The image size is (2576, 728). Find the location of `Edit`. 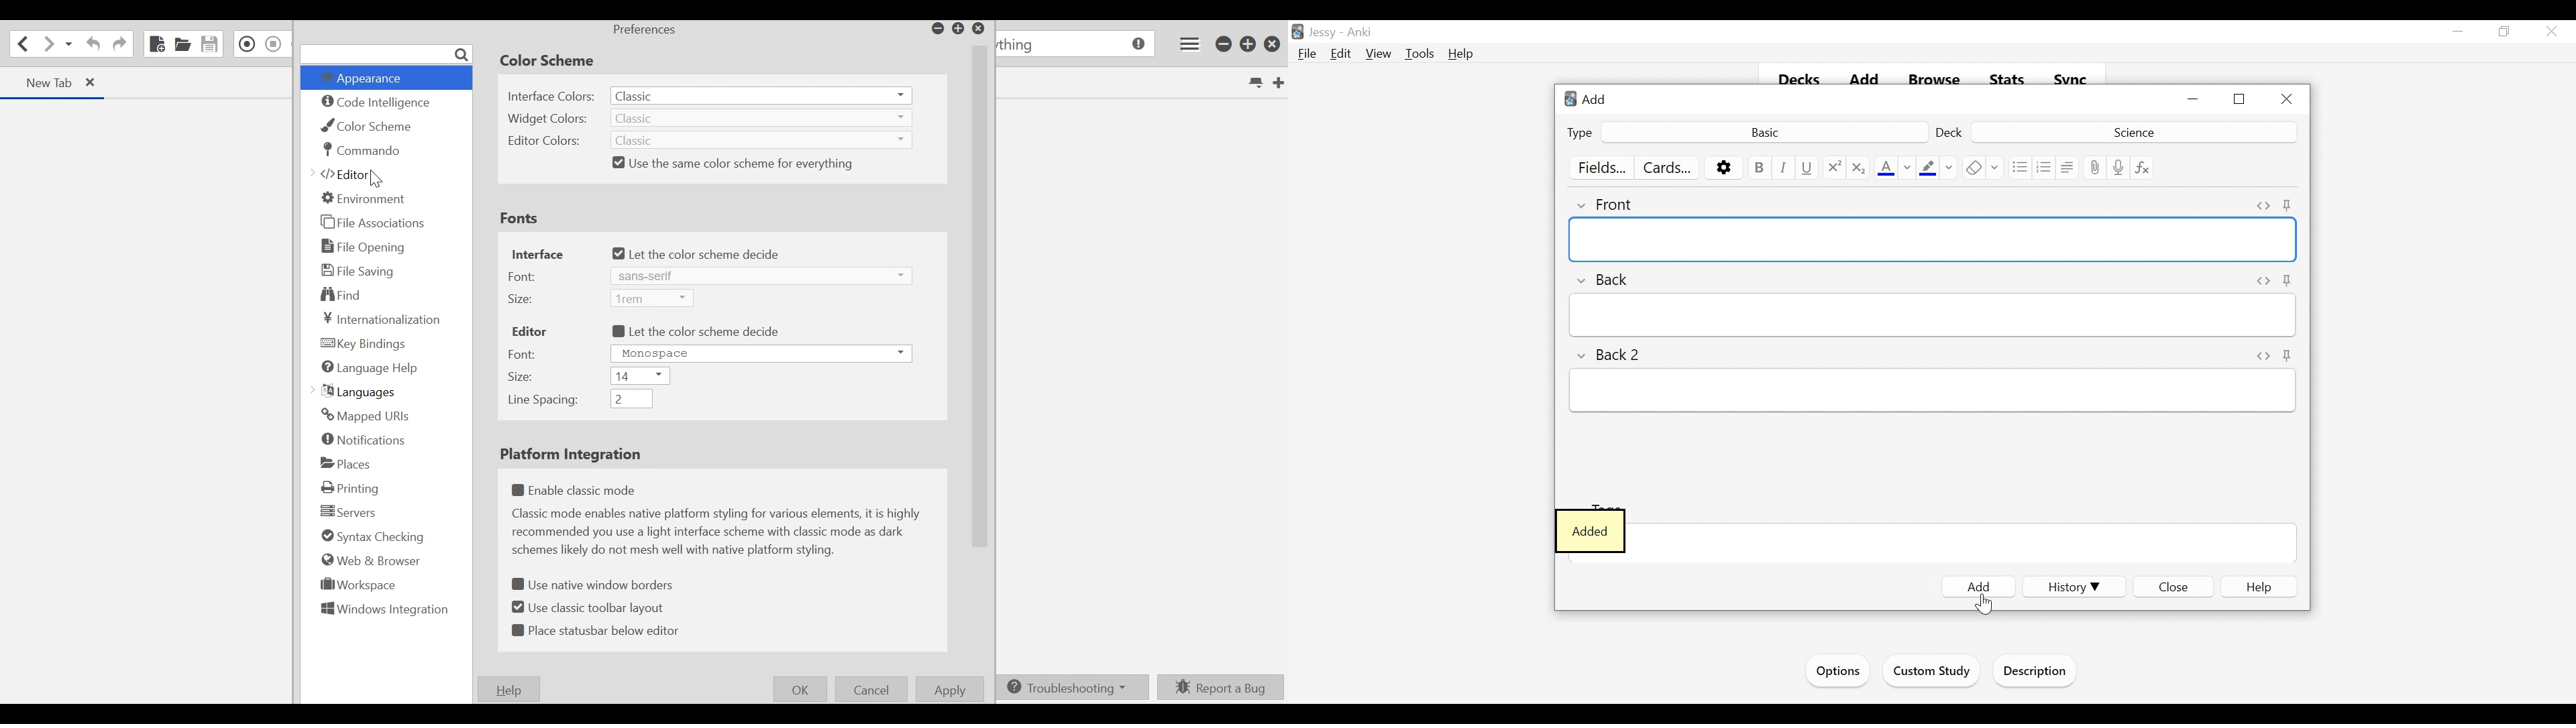

Edit is located at coordinates (1341, 53).